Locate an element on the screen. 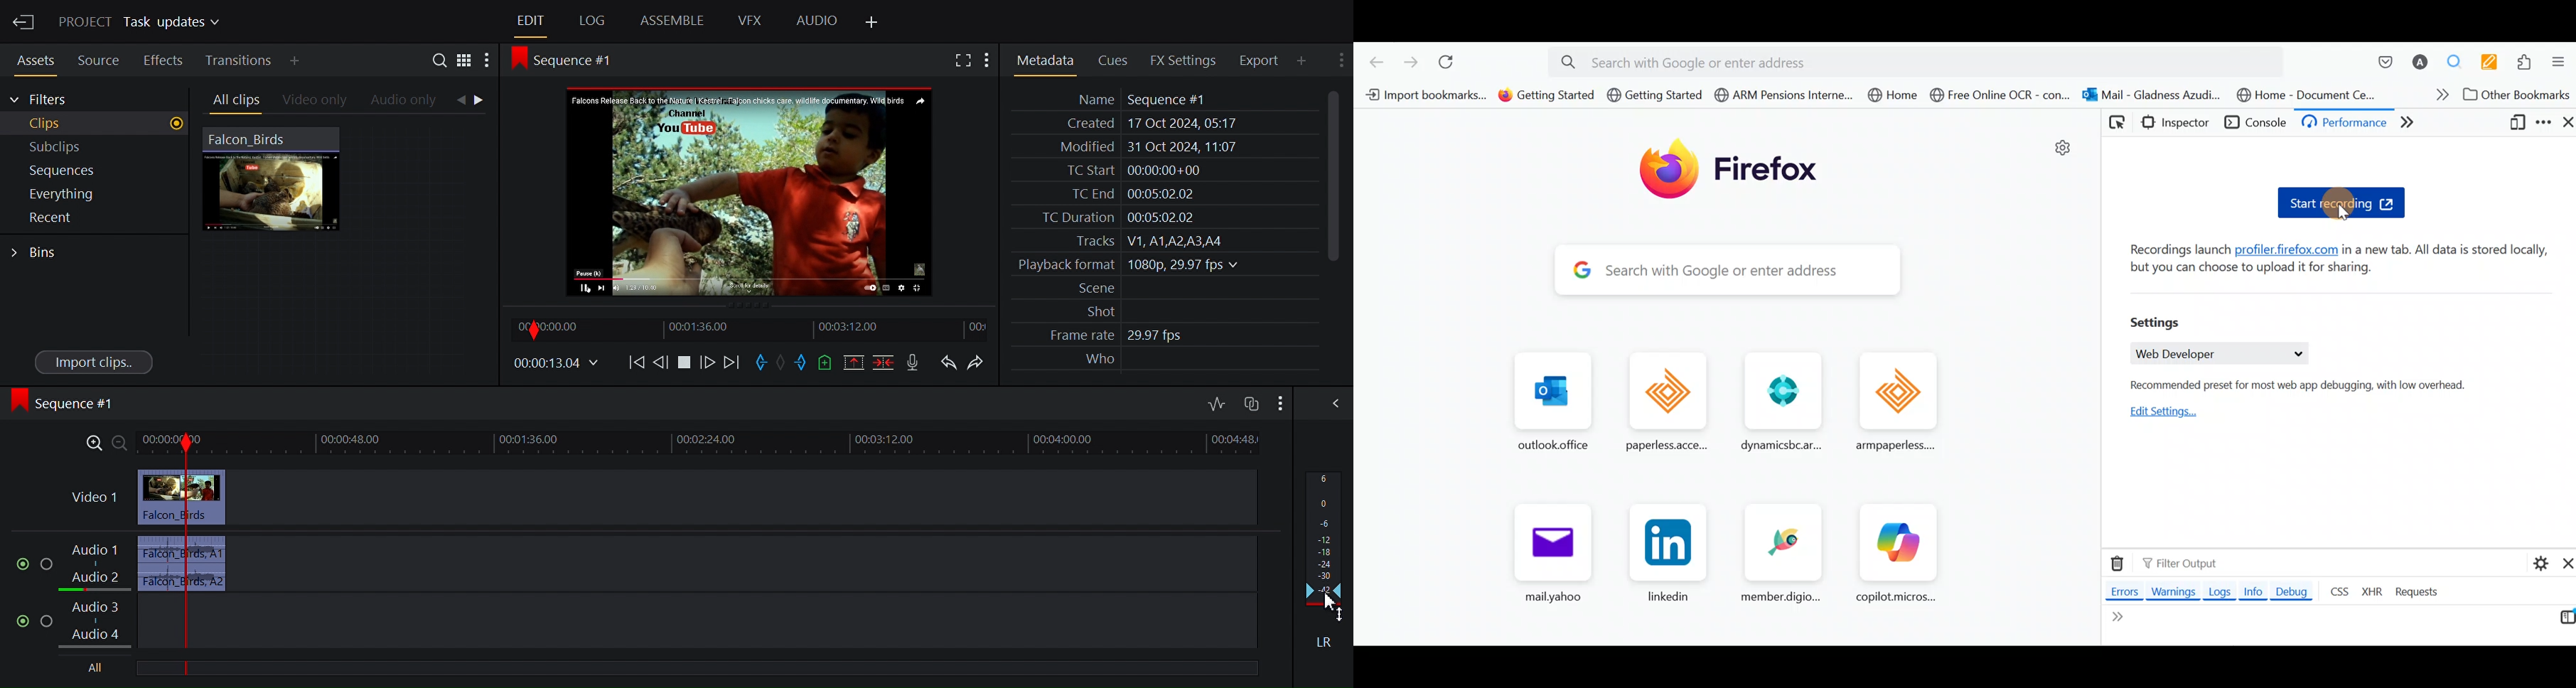 The image size is (2576, 700). Debug is located at coordinates (2297, 591).